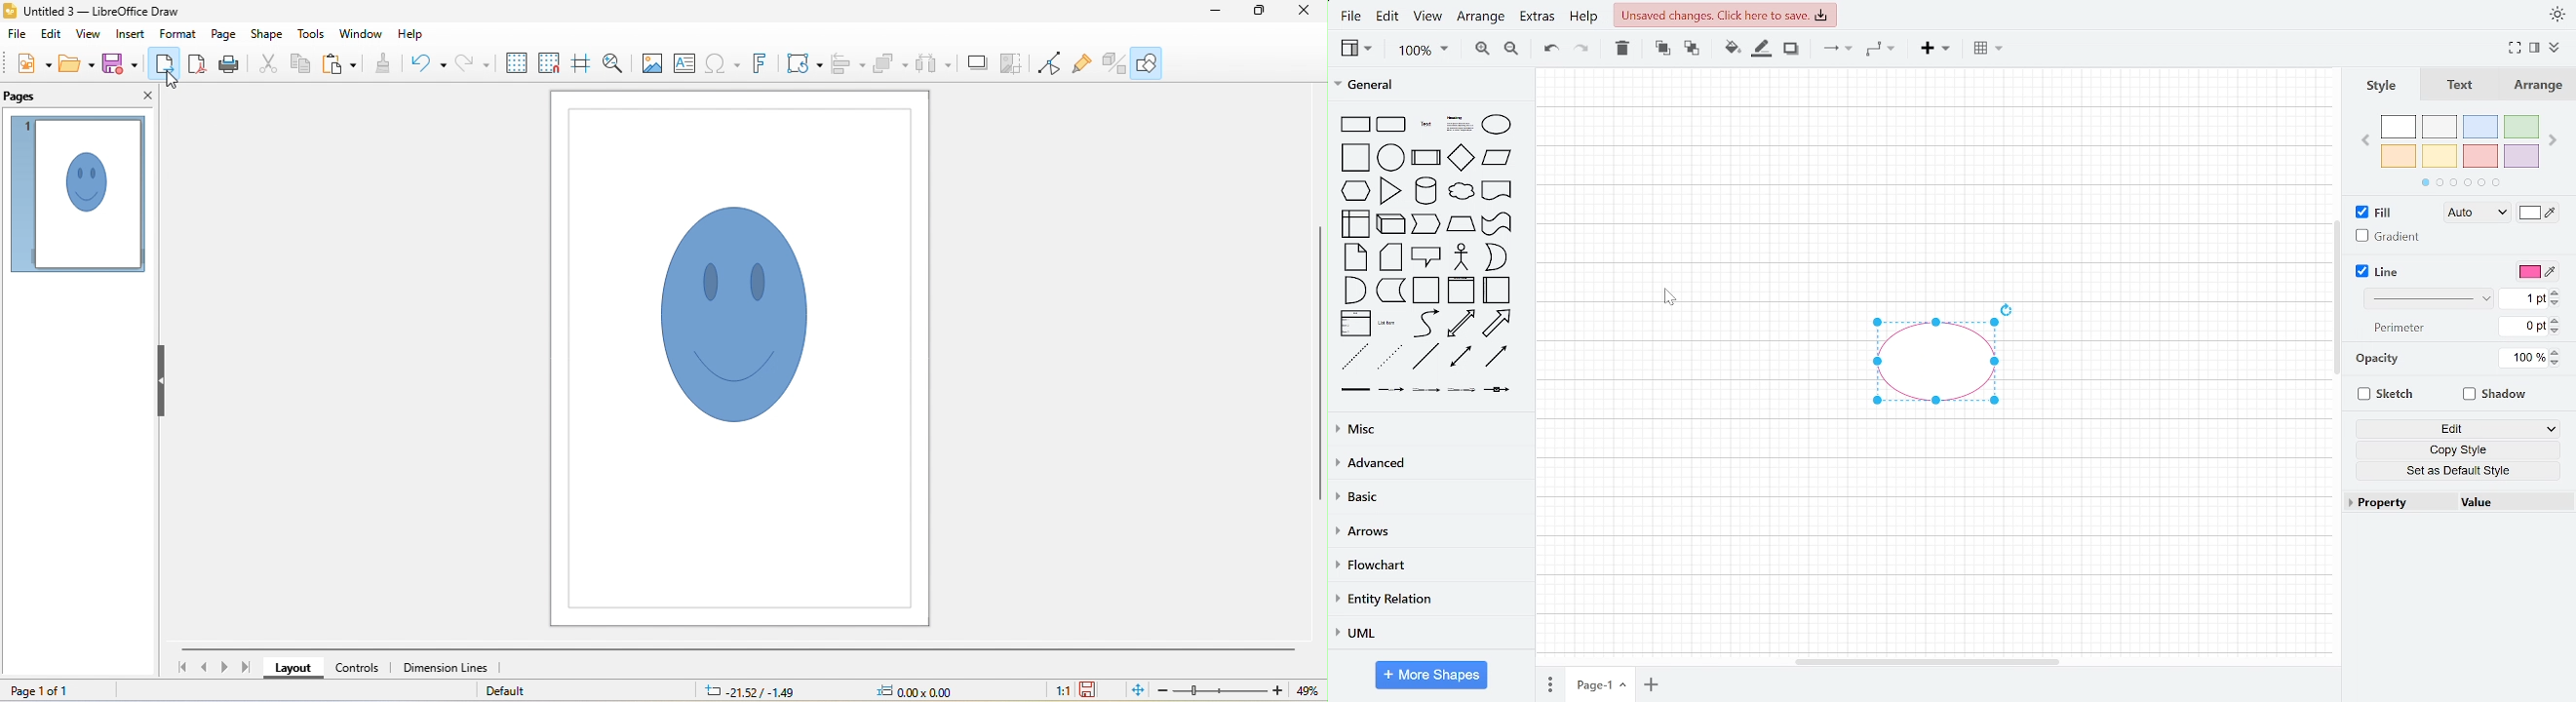 The image size is (2576, 728). Describe the element at coordinates (1427, 633) in the screenshot. I see `UML` at that location.